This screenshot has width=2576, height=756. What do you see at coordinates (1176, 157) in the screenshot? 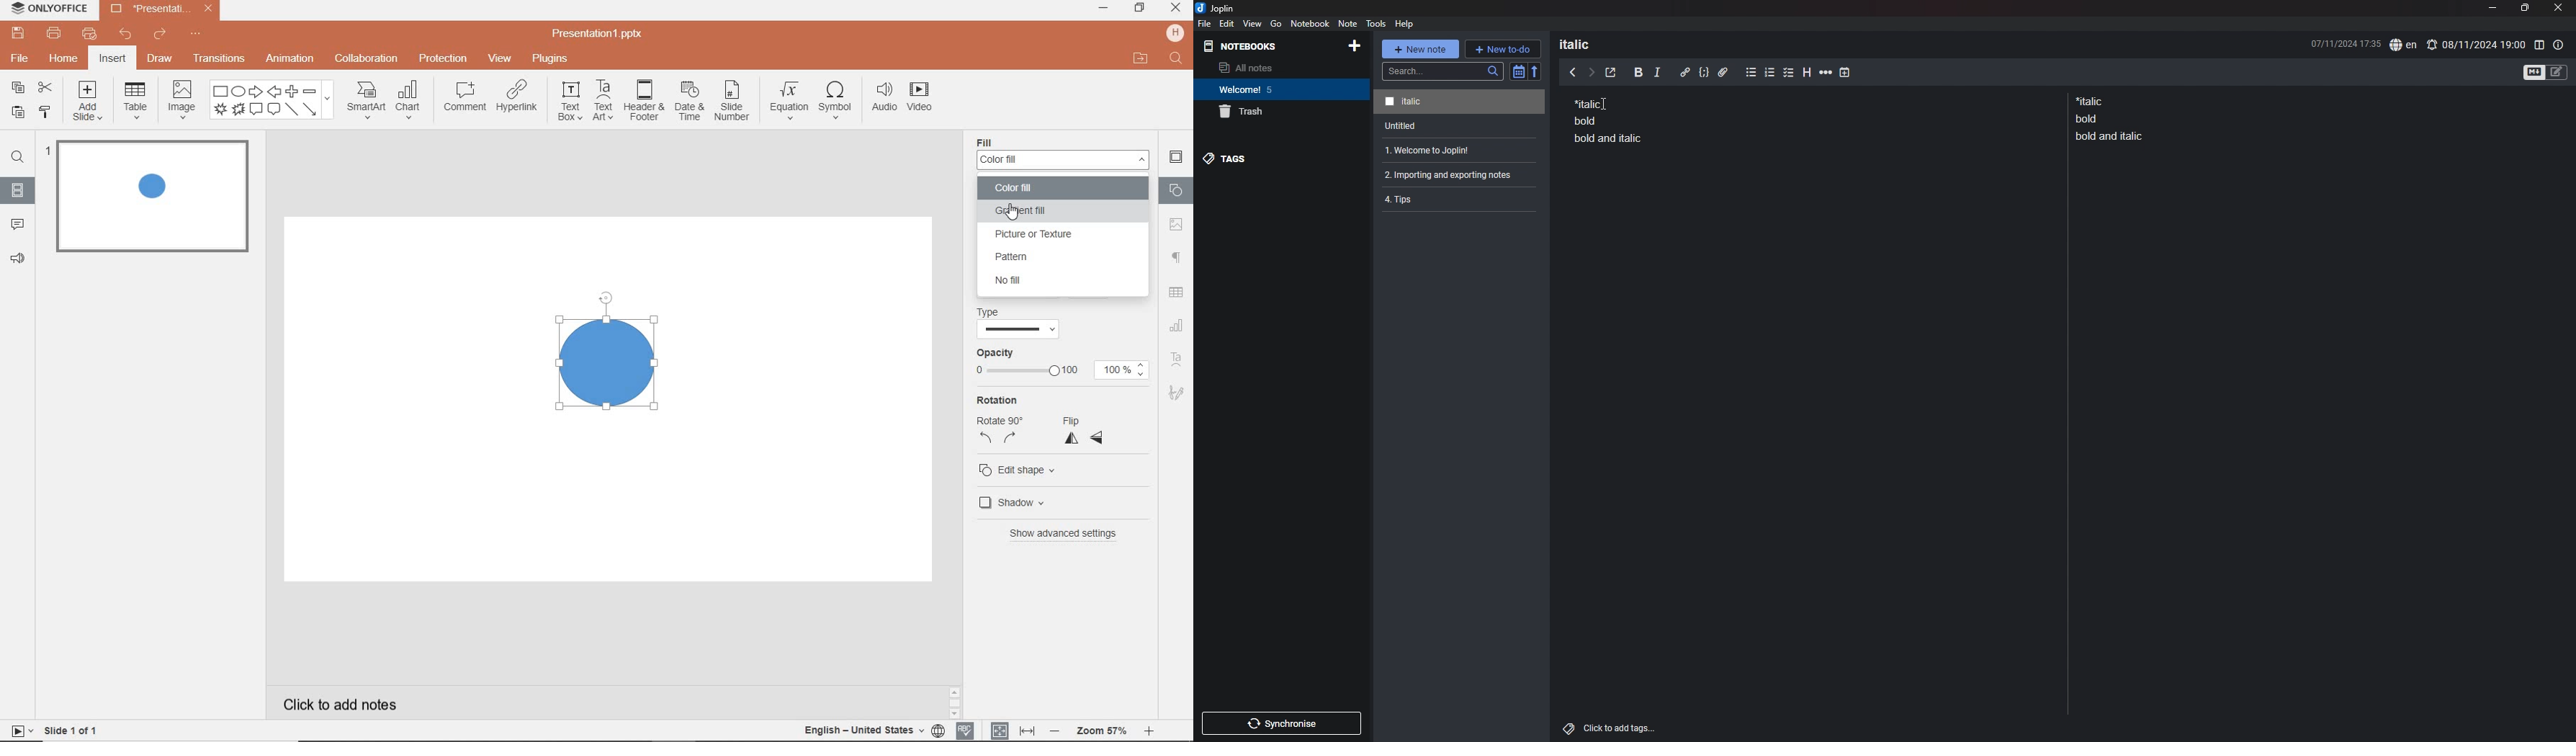
I see `slide settings` at bounding box center [1176, 157].